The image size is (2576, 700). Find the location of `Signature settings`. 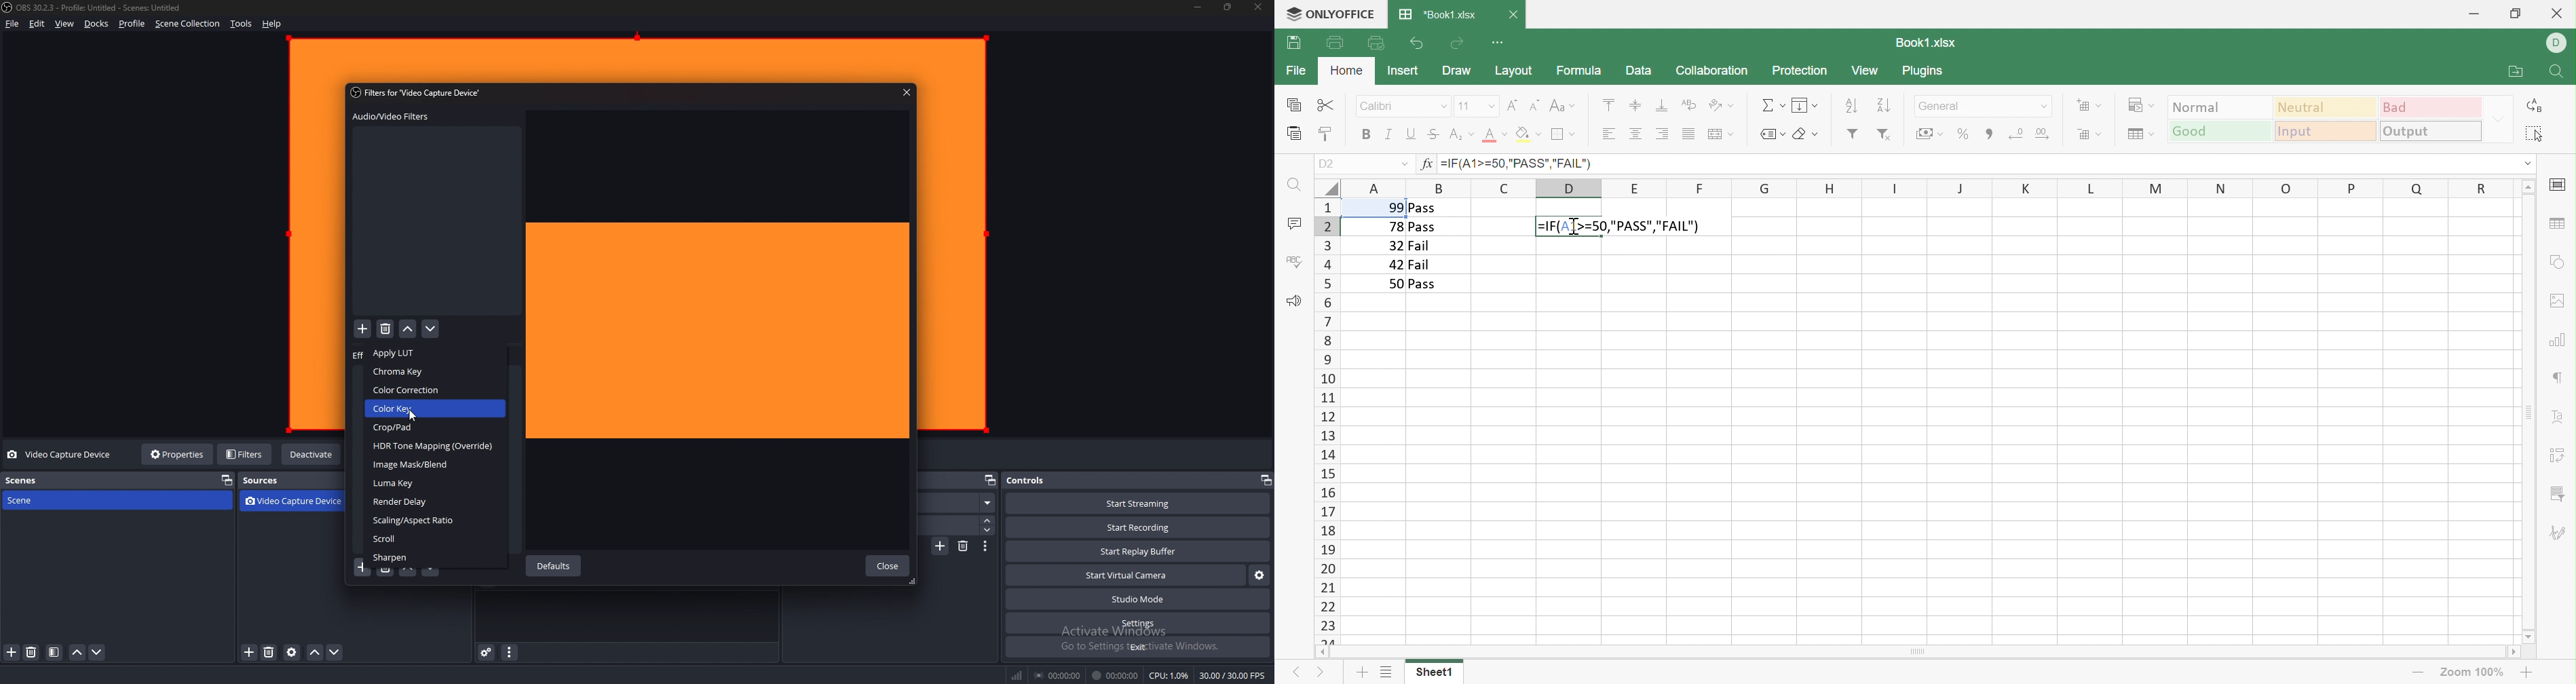

Signature settings is located at coordinates (2560, 532).